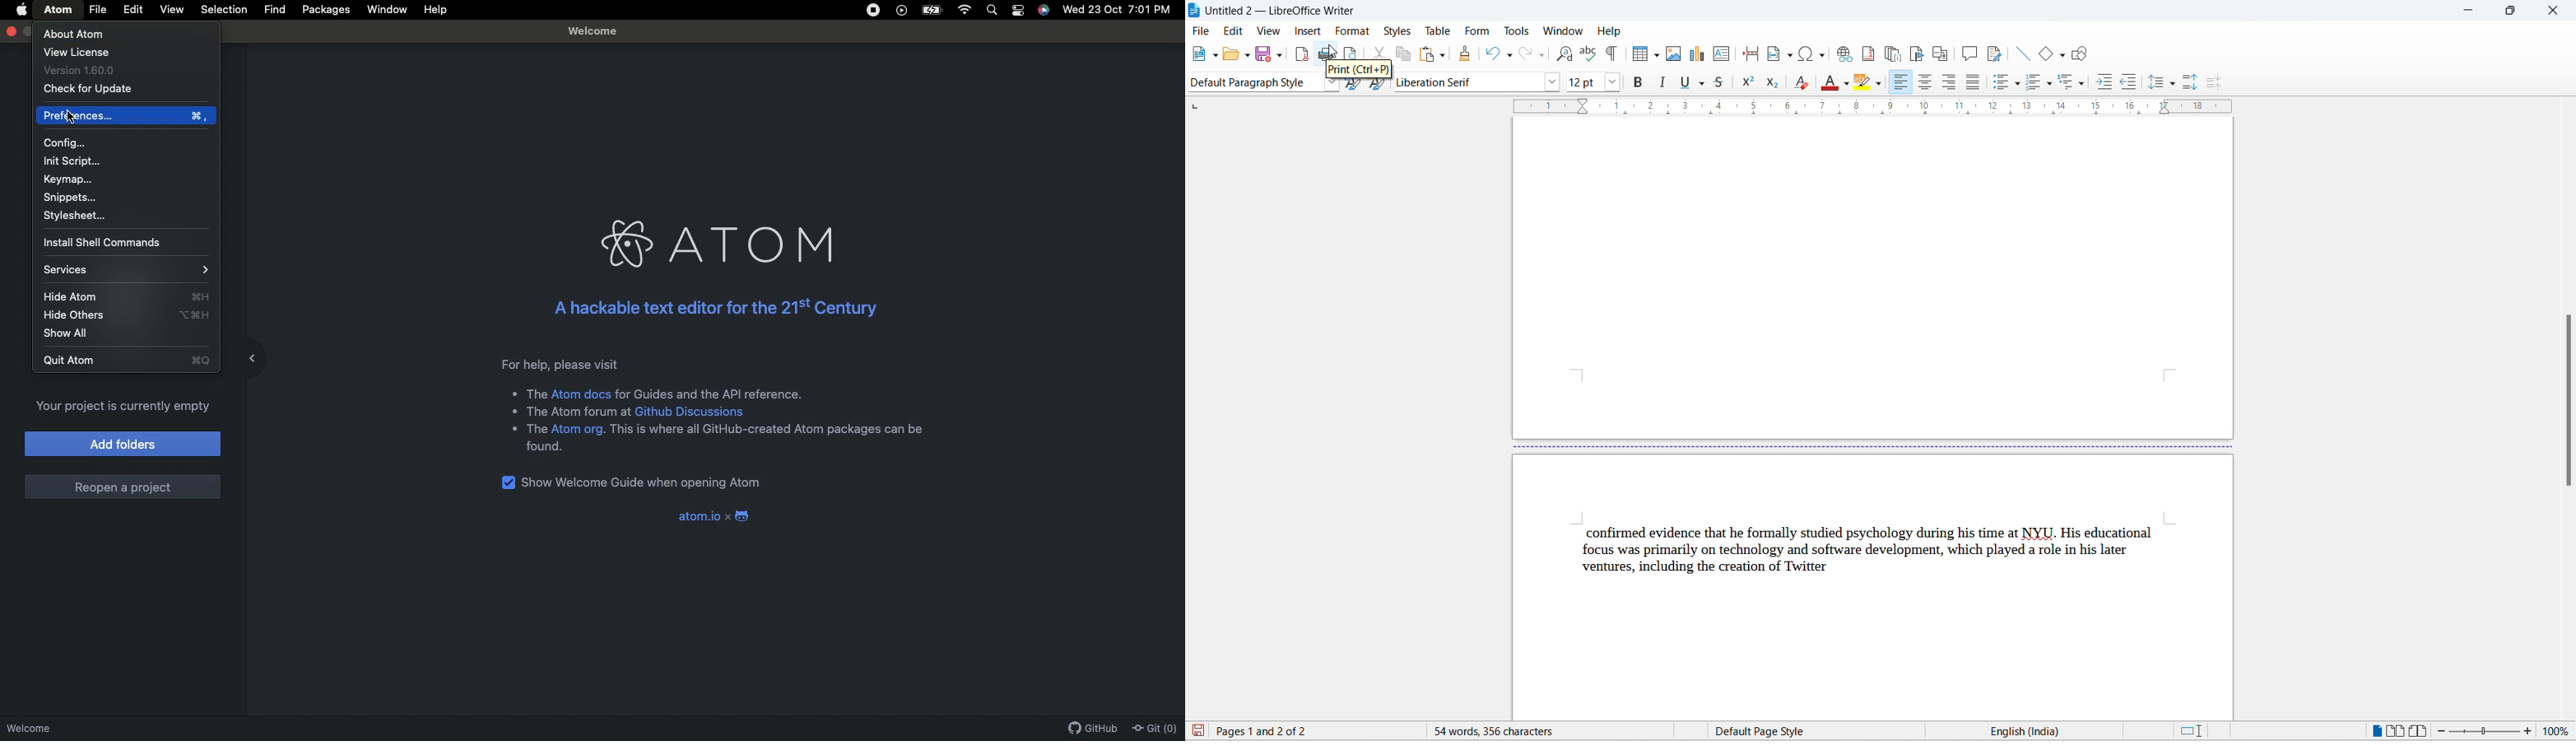 The height and width of the screenshot is (756, 2576). Describe the element at coordinates (1440, 29) in the screenshot. I see `table` at that location.